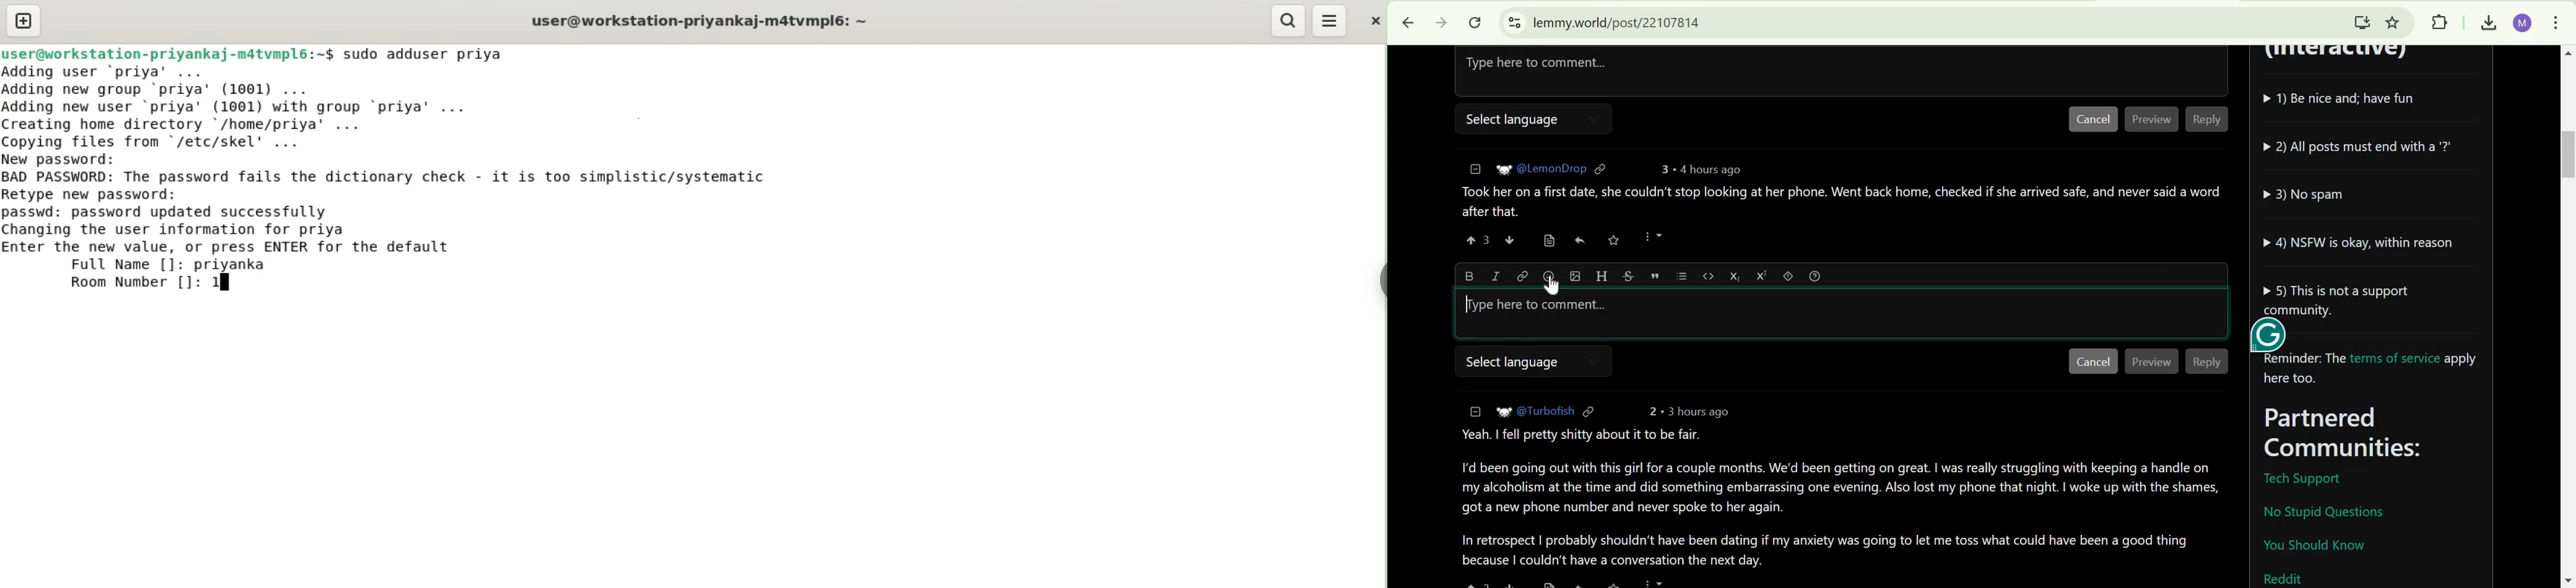  What do you see at coordinates (2556, 24) in the screenshot?
I see `customize and control Google Chrome` at bounding box center [2556, 24].